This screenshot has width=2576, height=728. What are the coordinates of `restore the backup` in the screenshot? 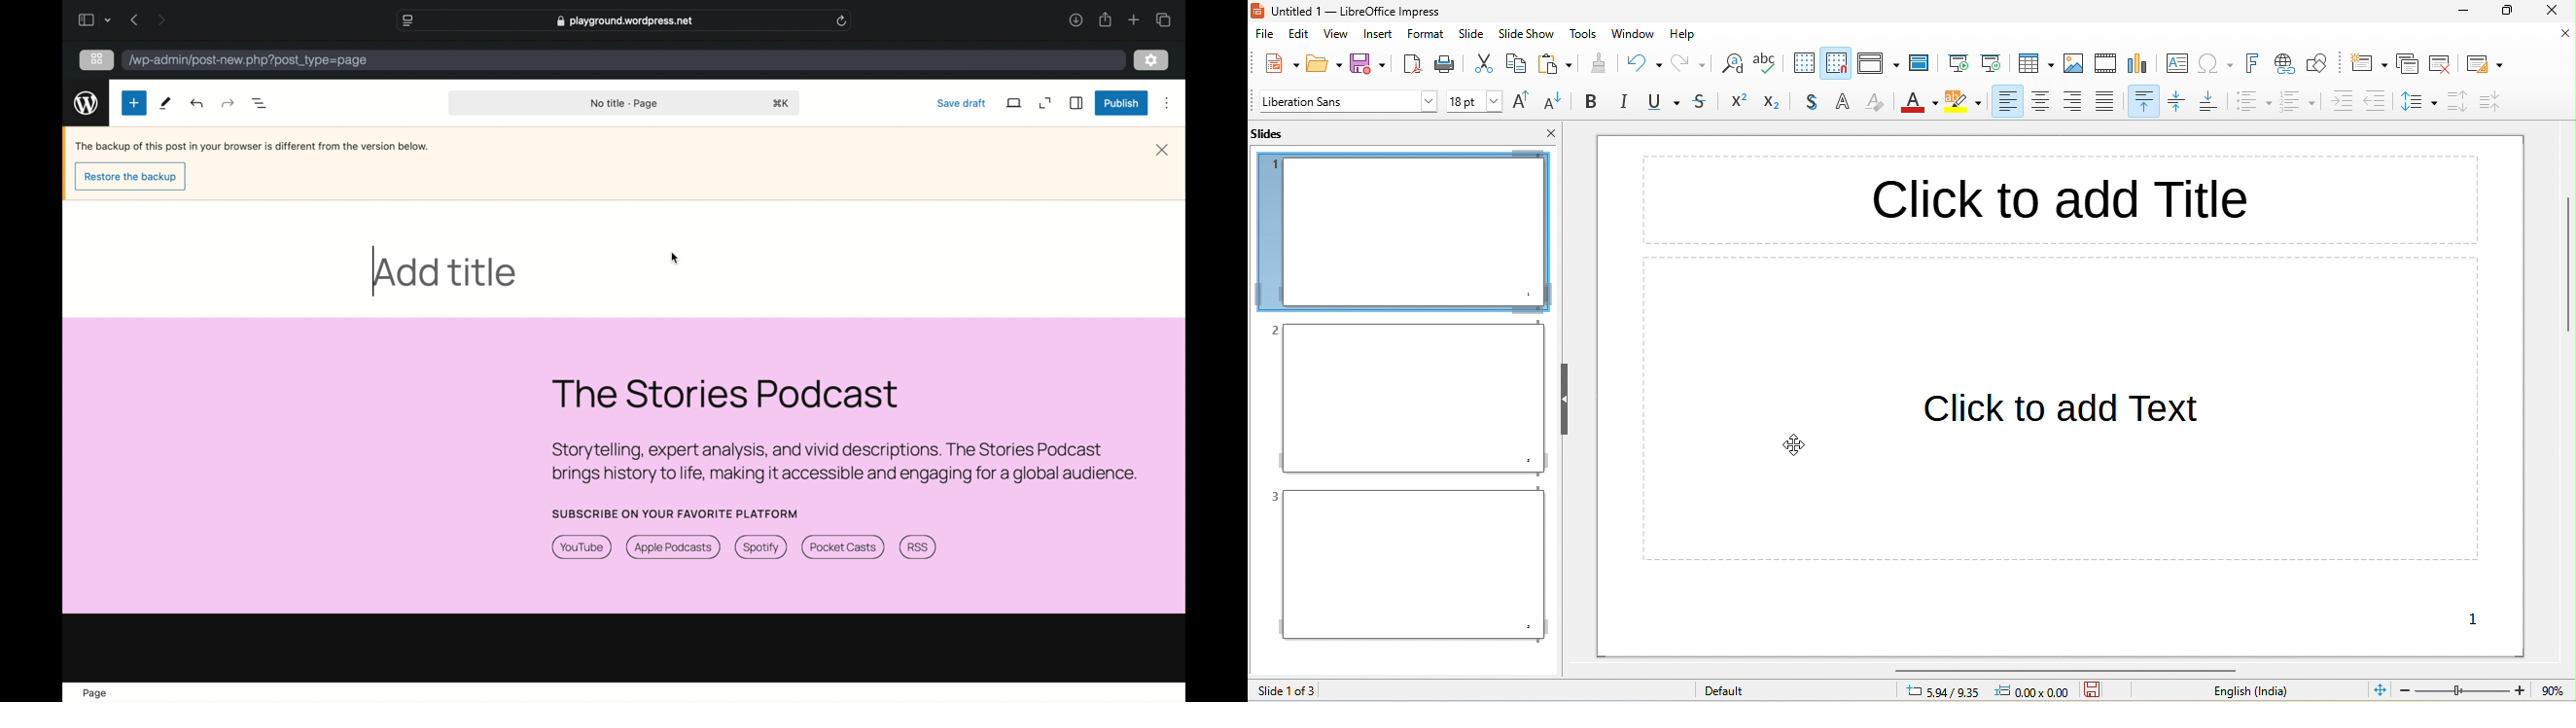 It's located at (132, 177).